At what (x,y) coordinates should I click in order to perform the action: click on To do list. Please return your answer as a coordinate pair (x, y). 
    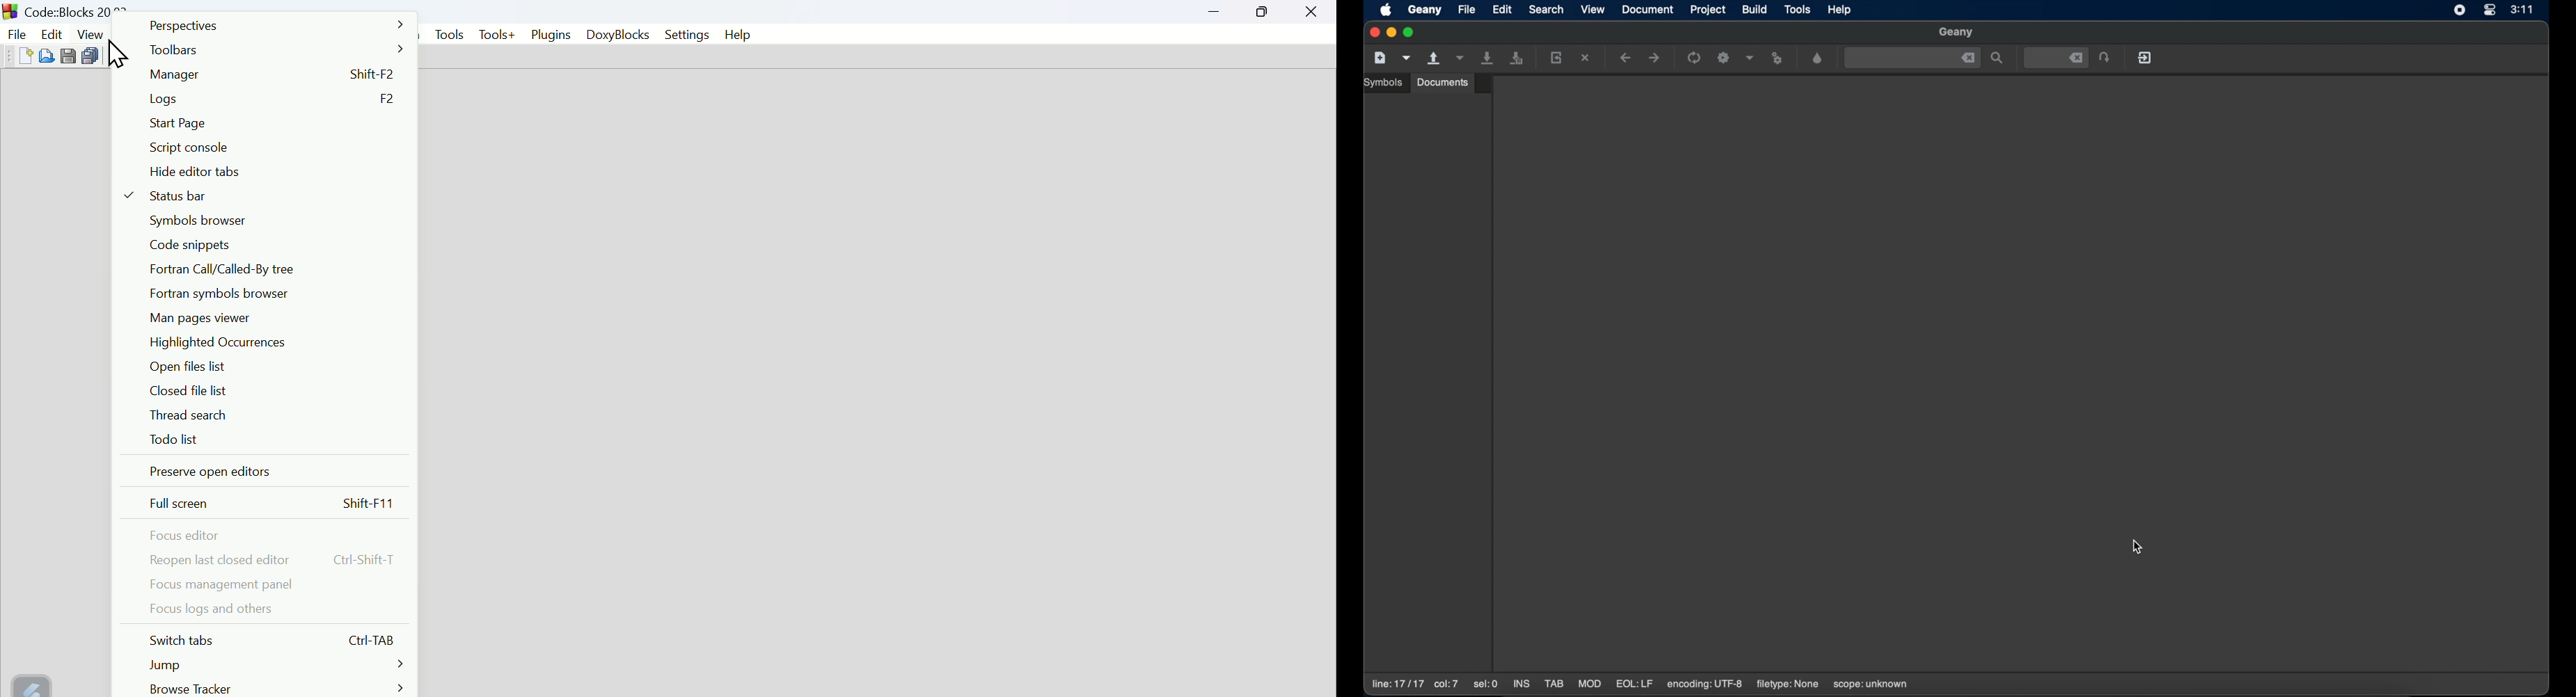
    Looking at the image, I should click on (175, 441).